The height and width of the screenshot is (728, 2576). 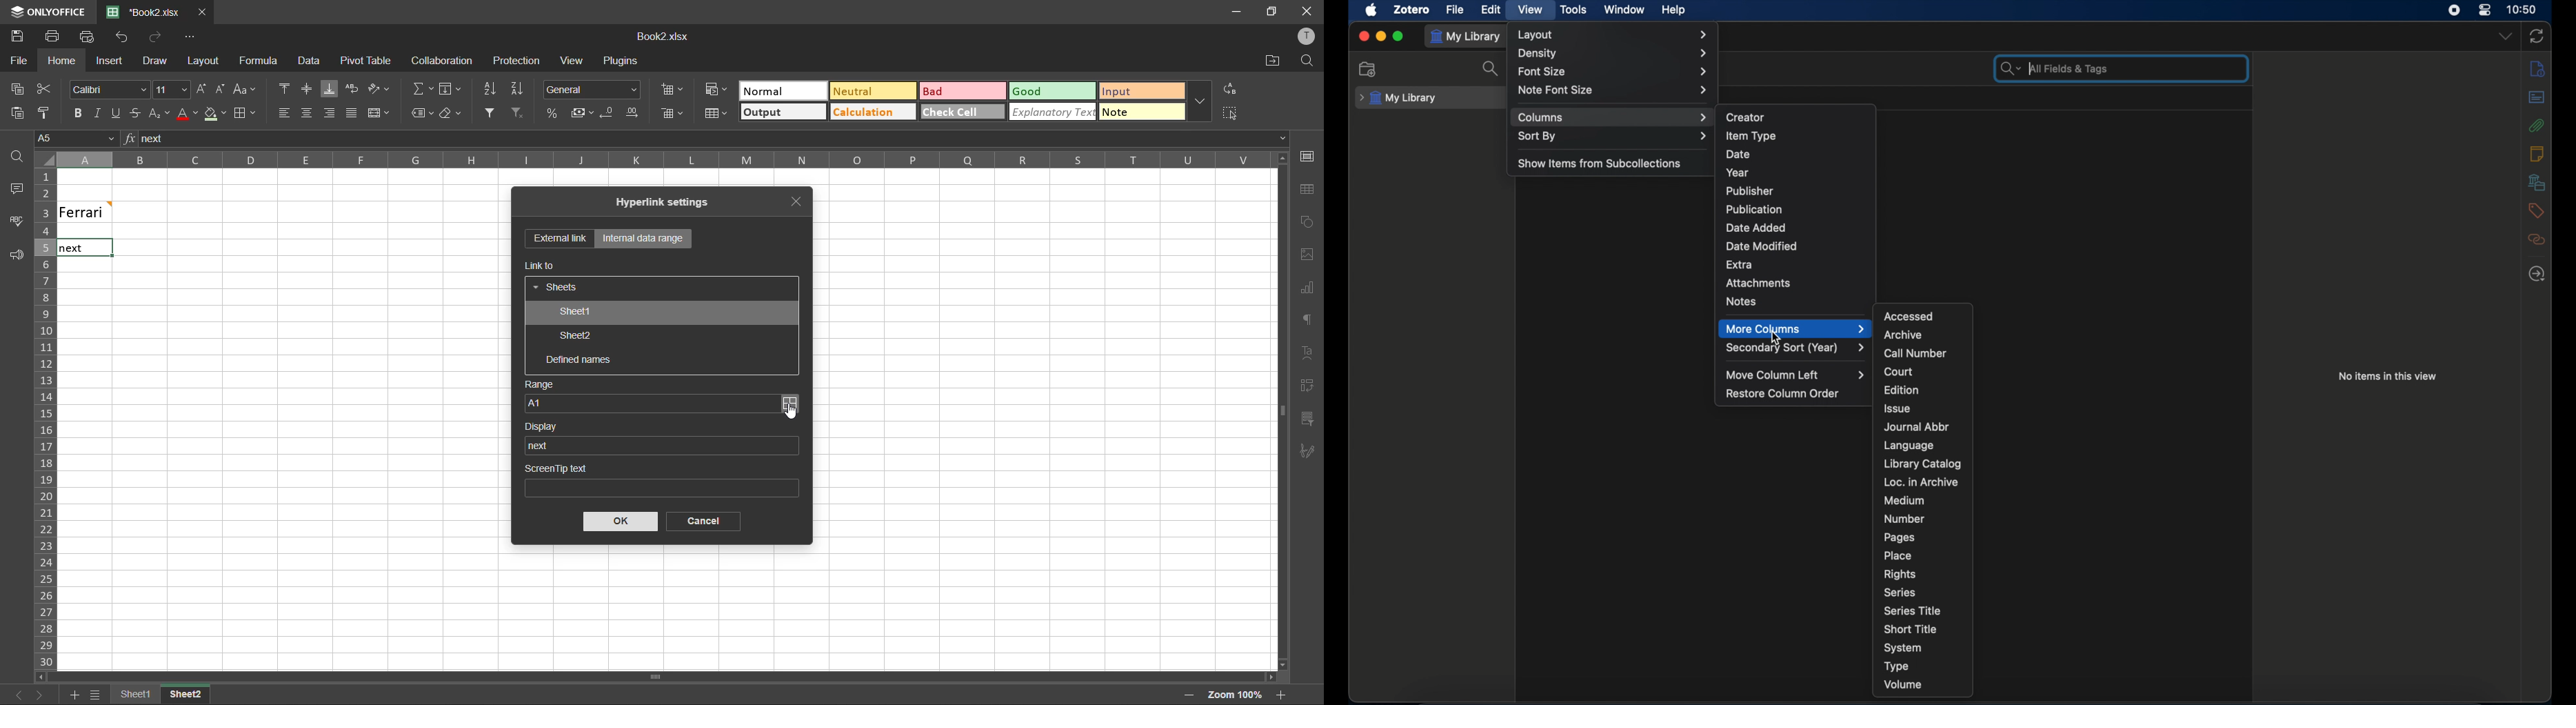 What do you see at coordinates (423, 113) in the screenshot?
I see `named ranges` at bounding box center [423, 113].